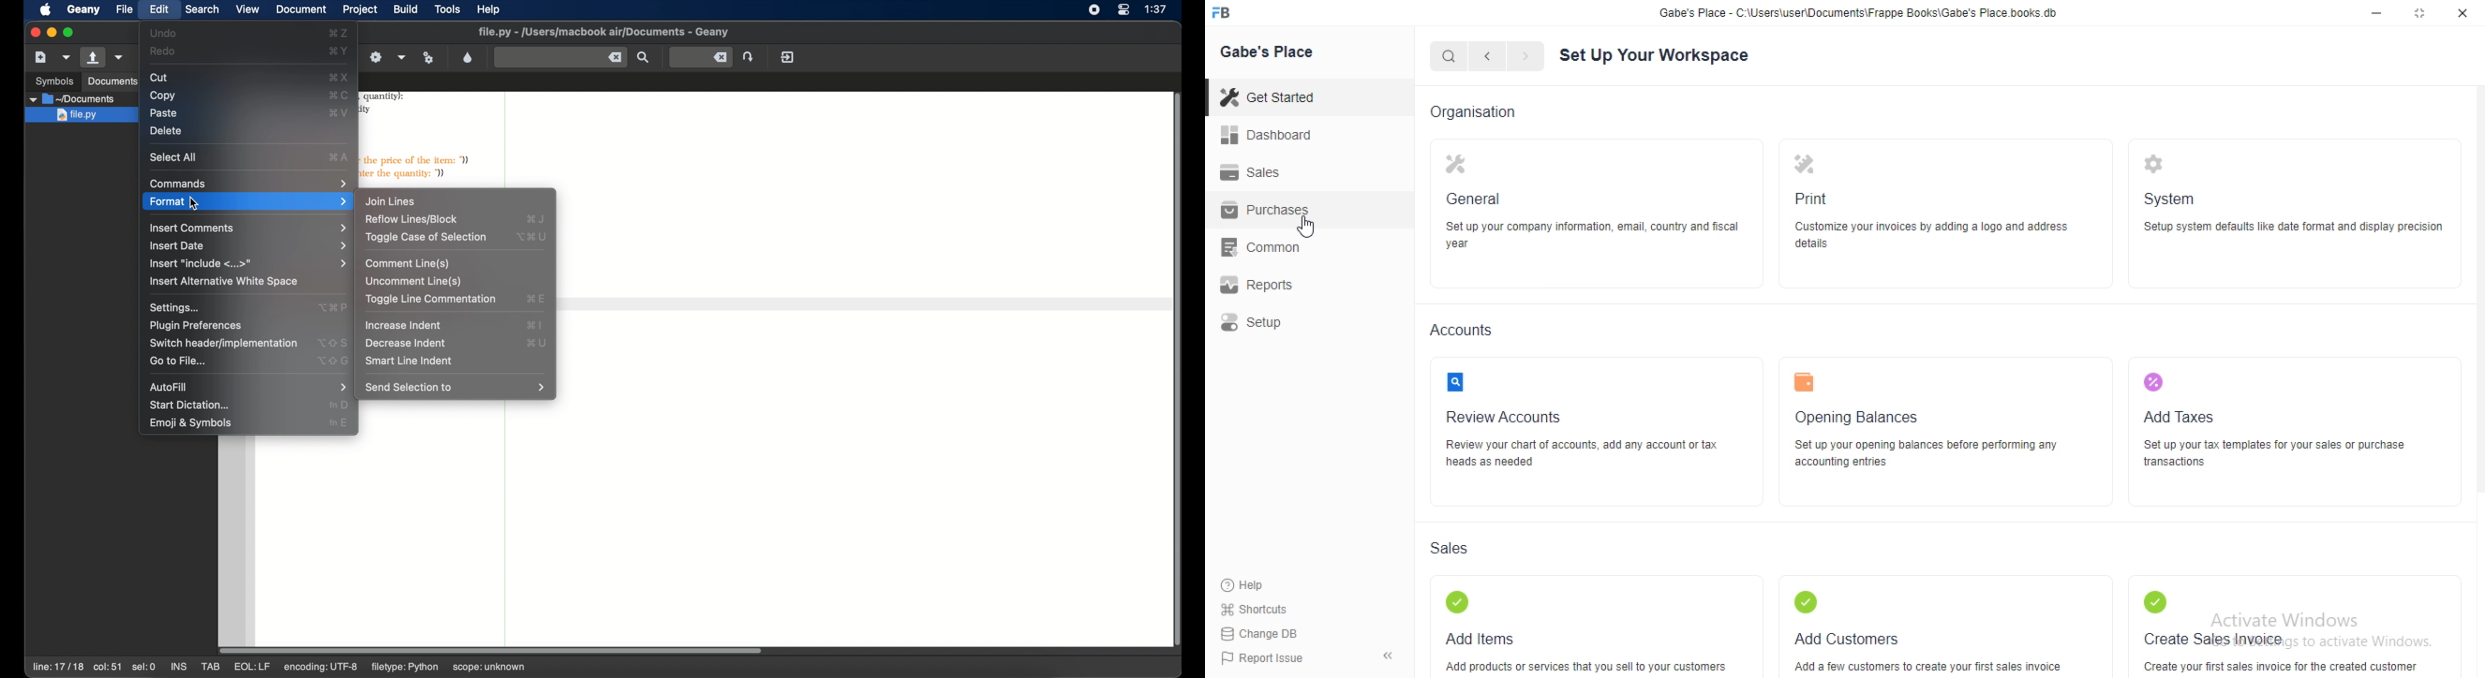 Image resolution: width=2492 pixels, height=700 pixels. Describe the element at coordinates (1480, 637) in the screenshot. I see `Add Items` at that location.